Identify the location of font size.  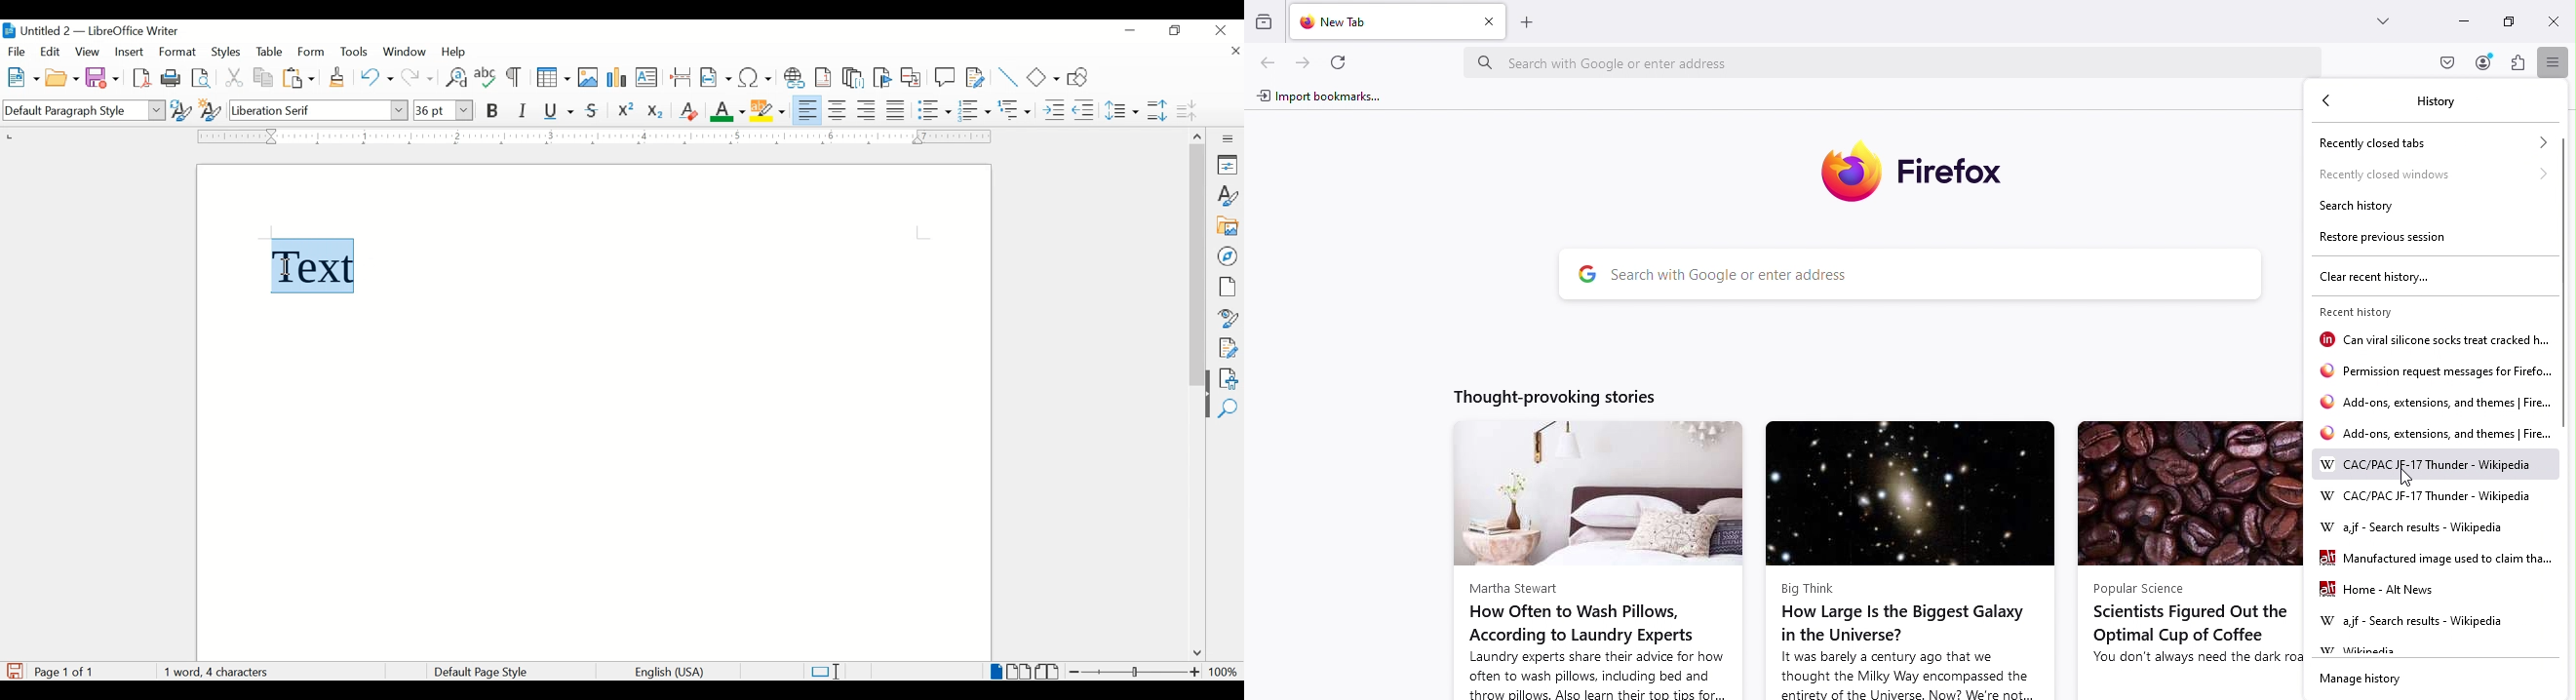
(443, 110).